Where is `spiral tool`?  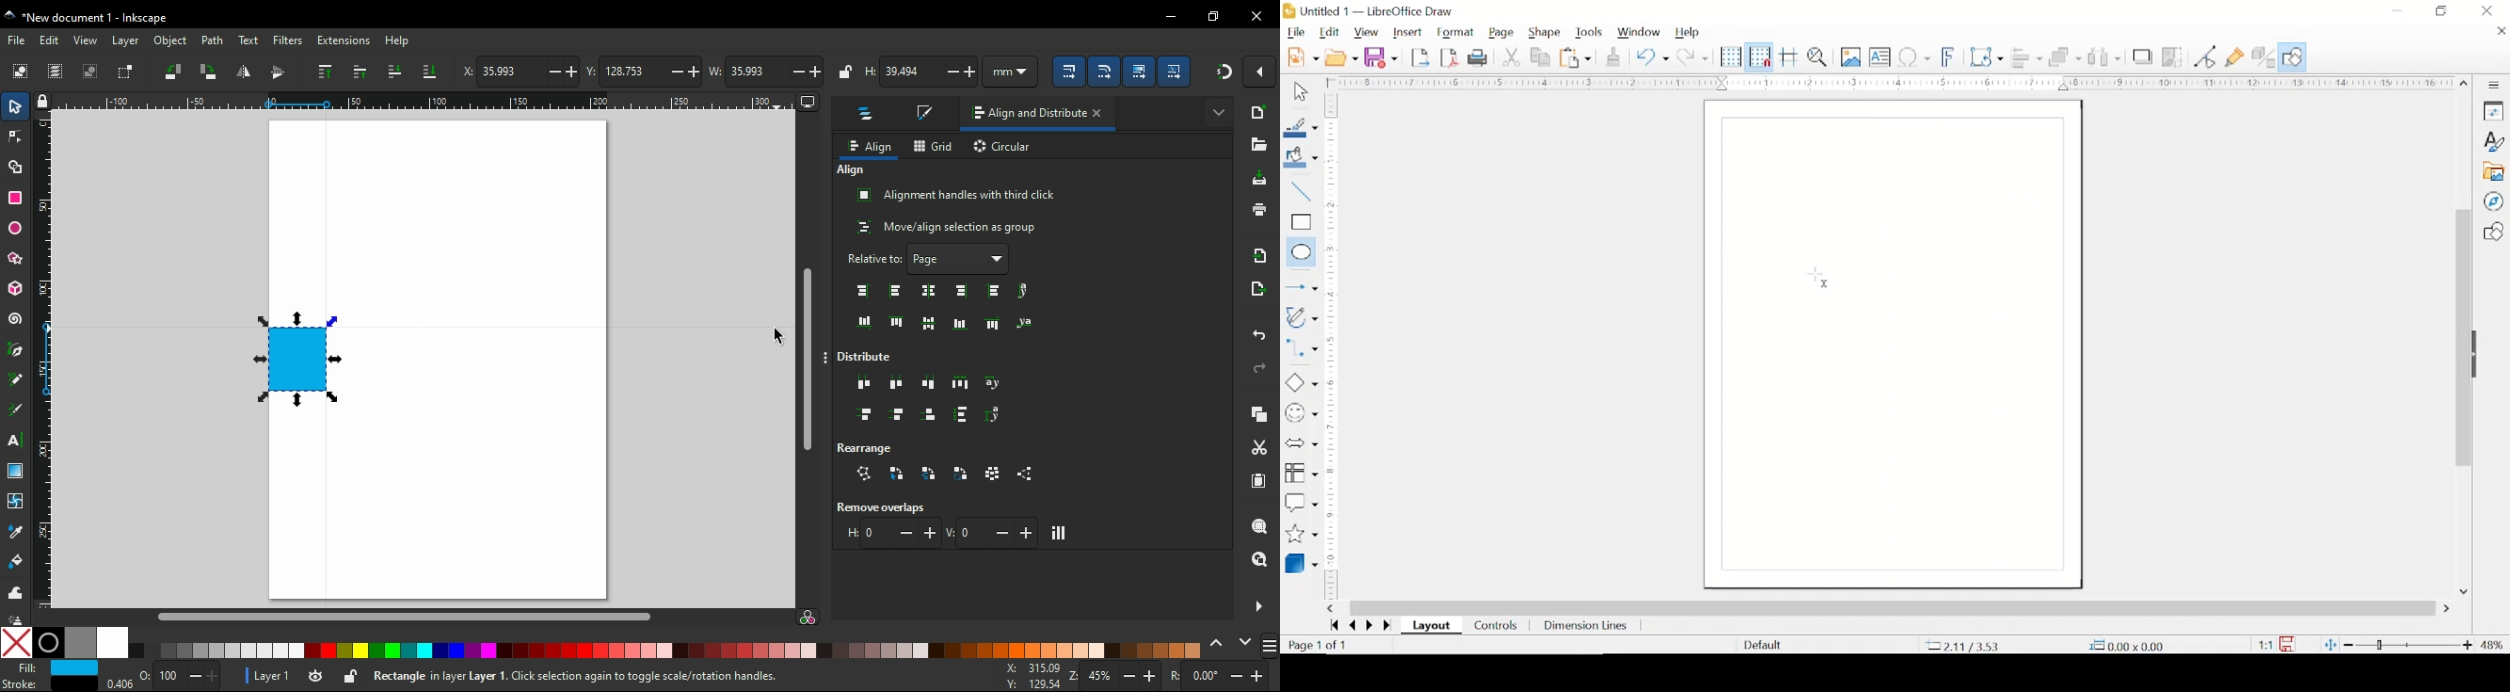
spiral tool is located at coordinates (18, 321).